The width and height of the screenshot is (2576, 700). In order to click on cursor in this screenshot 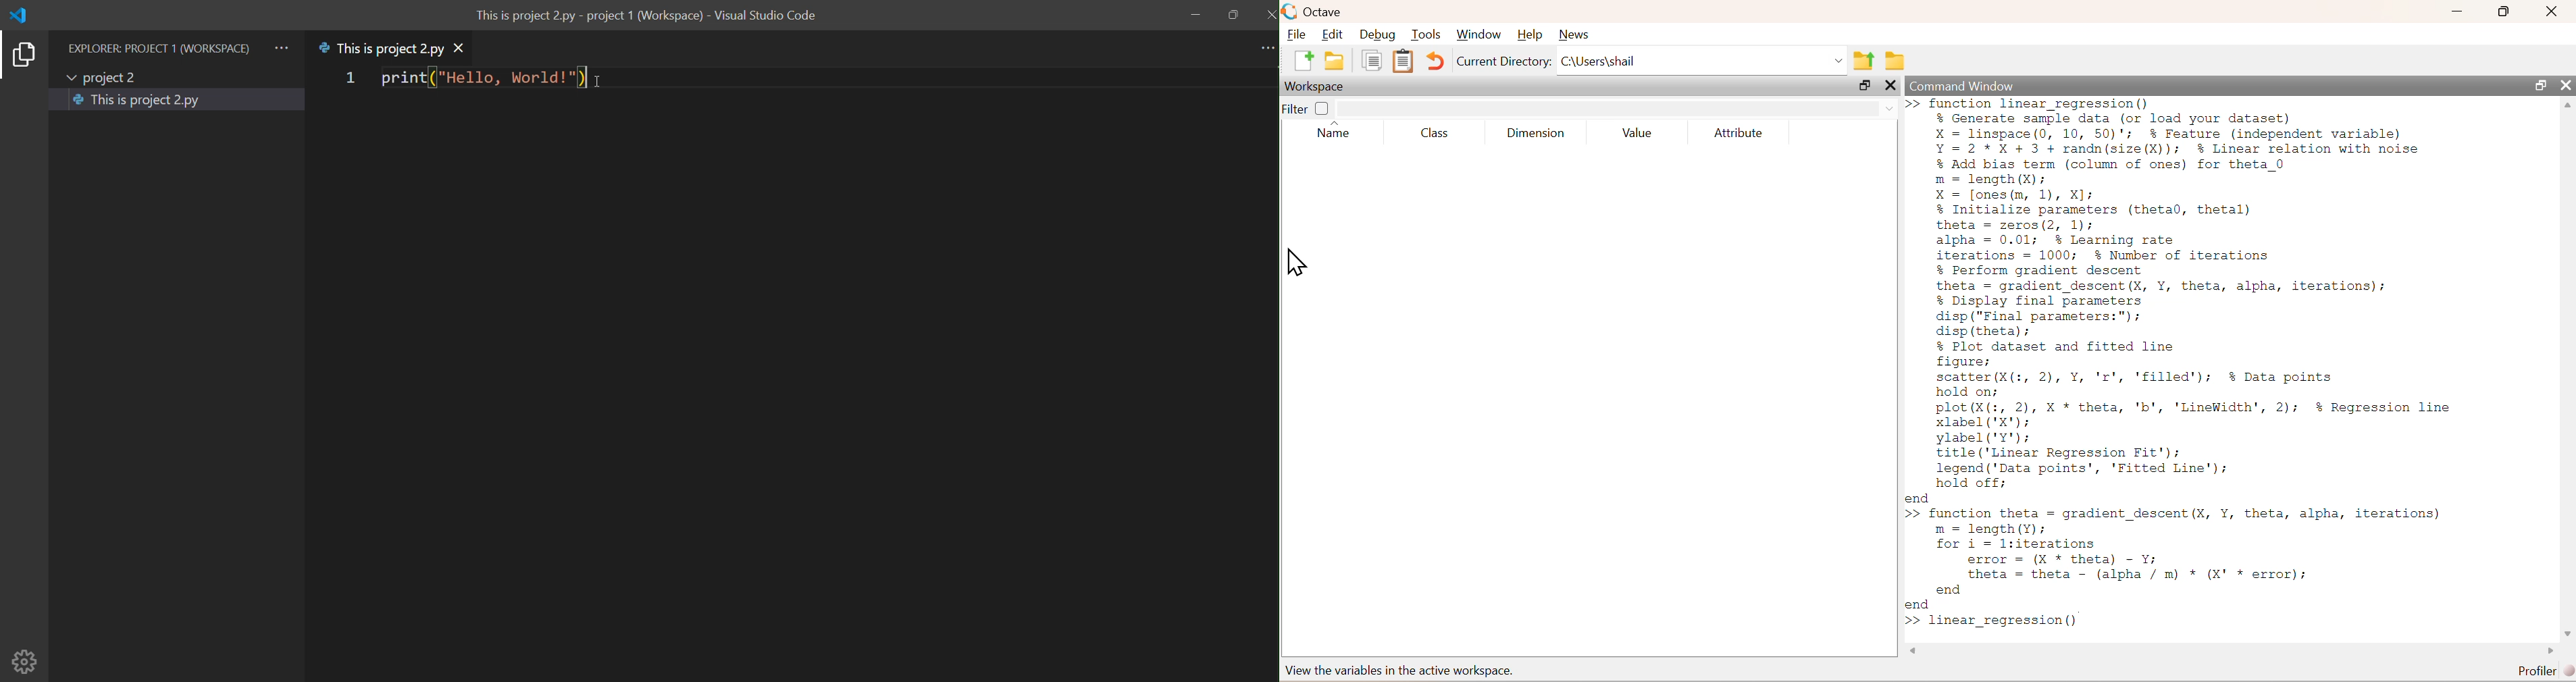, I will do `click(605, 81)`.